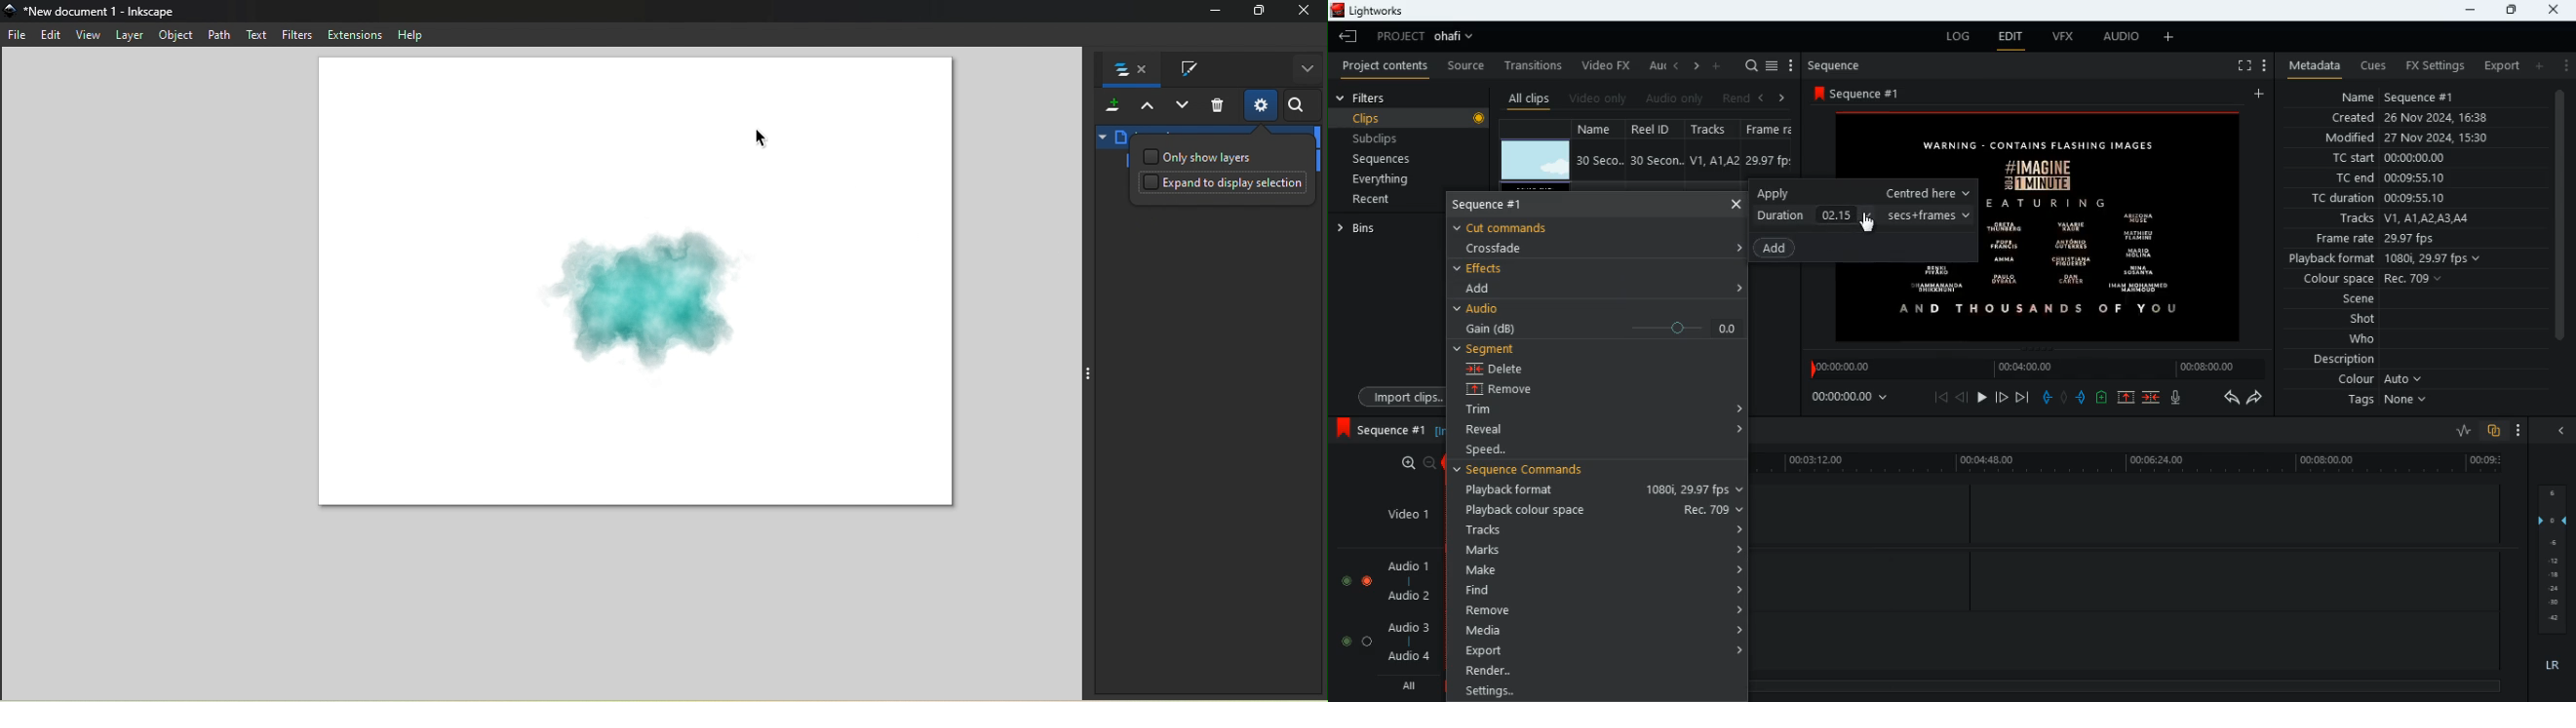 Image resolution: width=2576 pixels, height=728 pixels. I want to click on Layer and objects, so click(1128, 70).